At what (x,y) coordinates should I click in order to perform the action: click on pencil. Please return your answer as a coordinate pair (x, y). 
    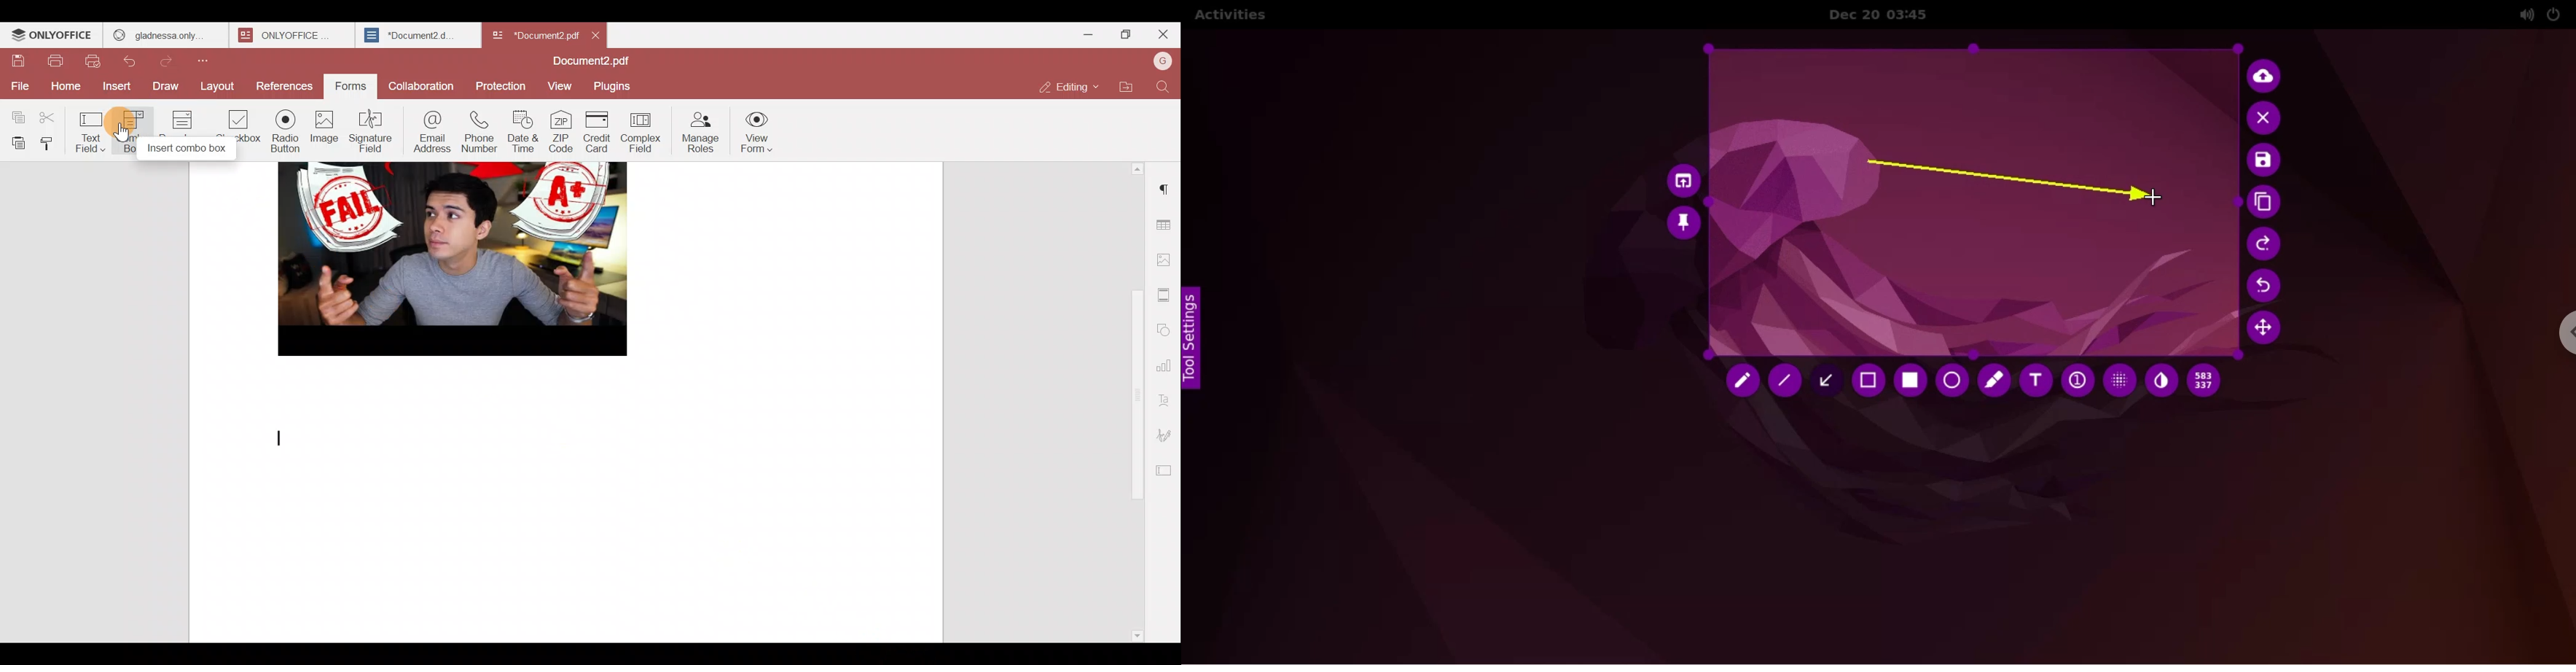
    Looking at the image, I should click on (1740, 382).